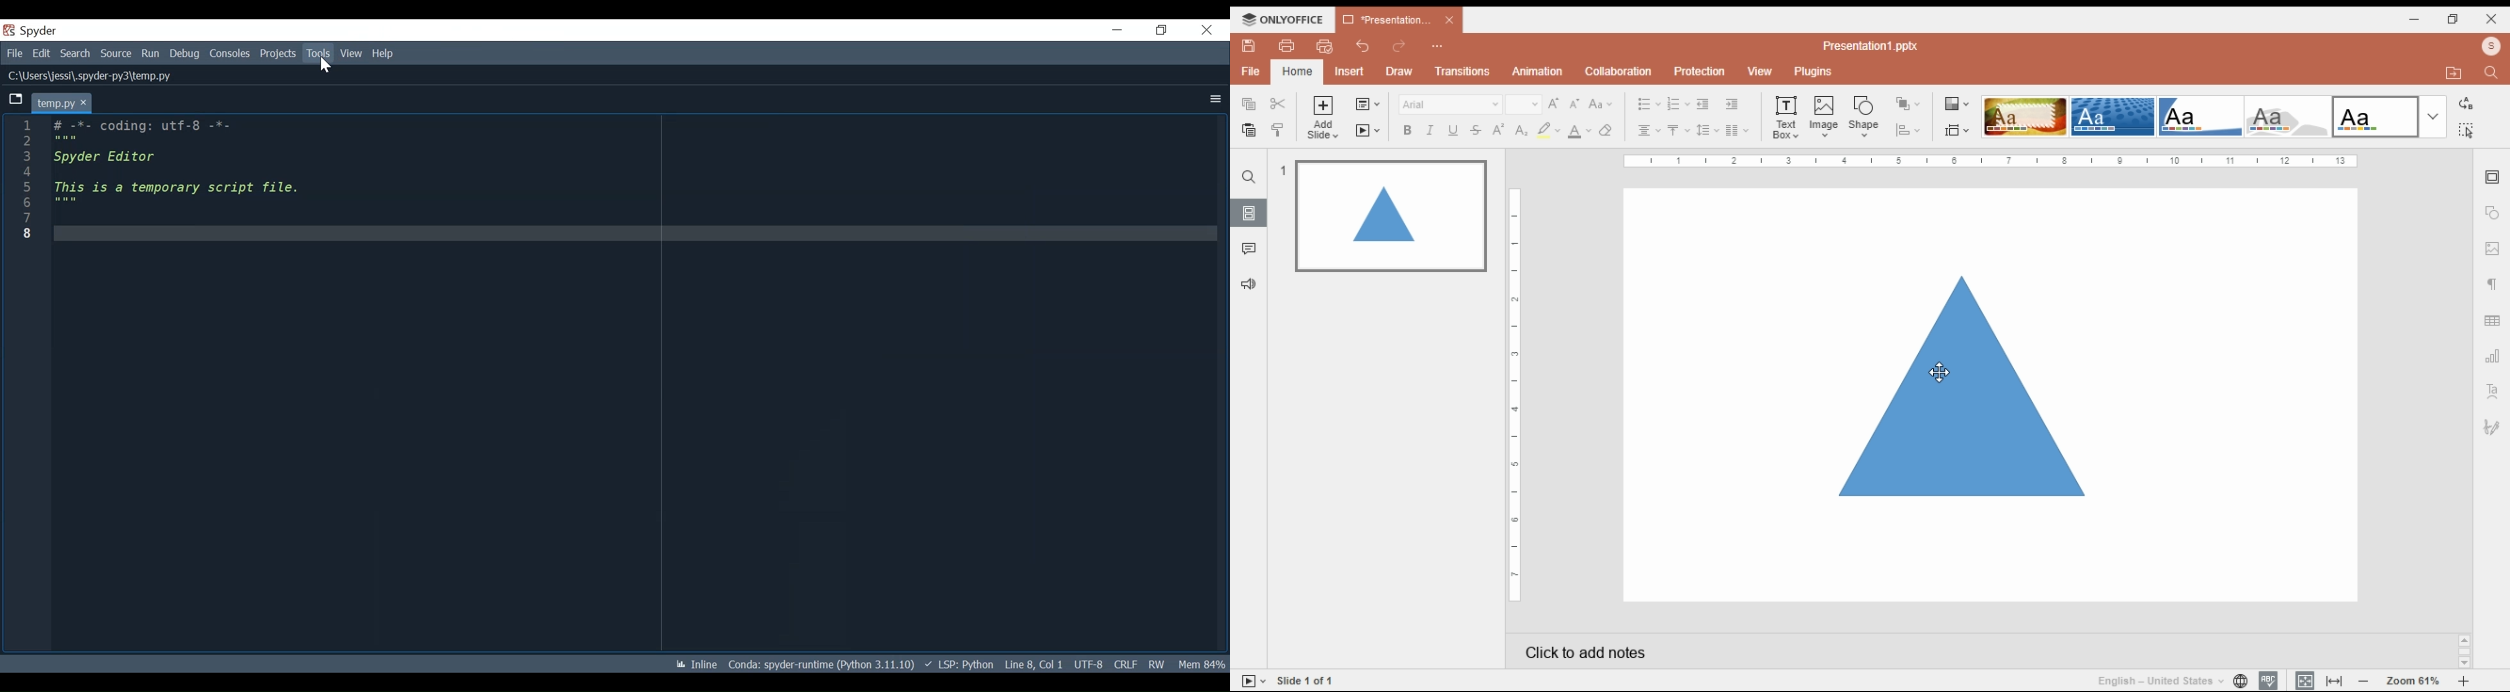 The image size is (2520, 700). I want to click on numbering, so click(1677, 104).